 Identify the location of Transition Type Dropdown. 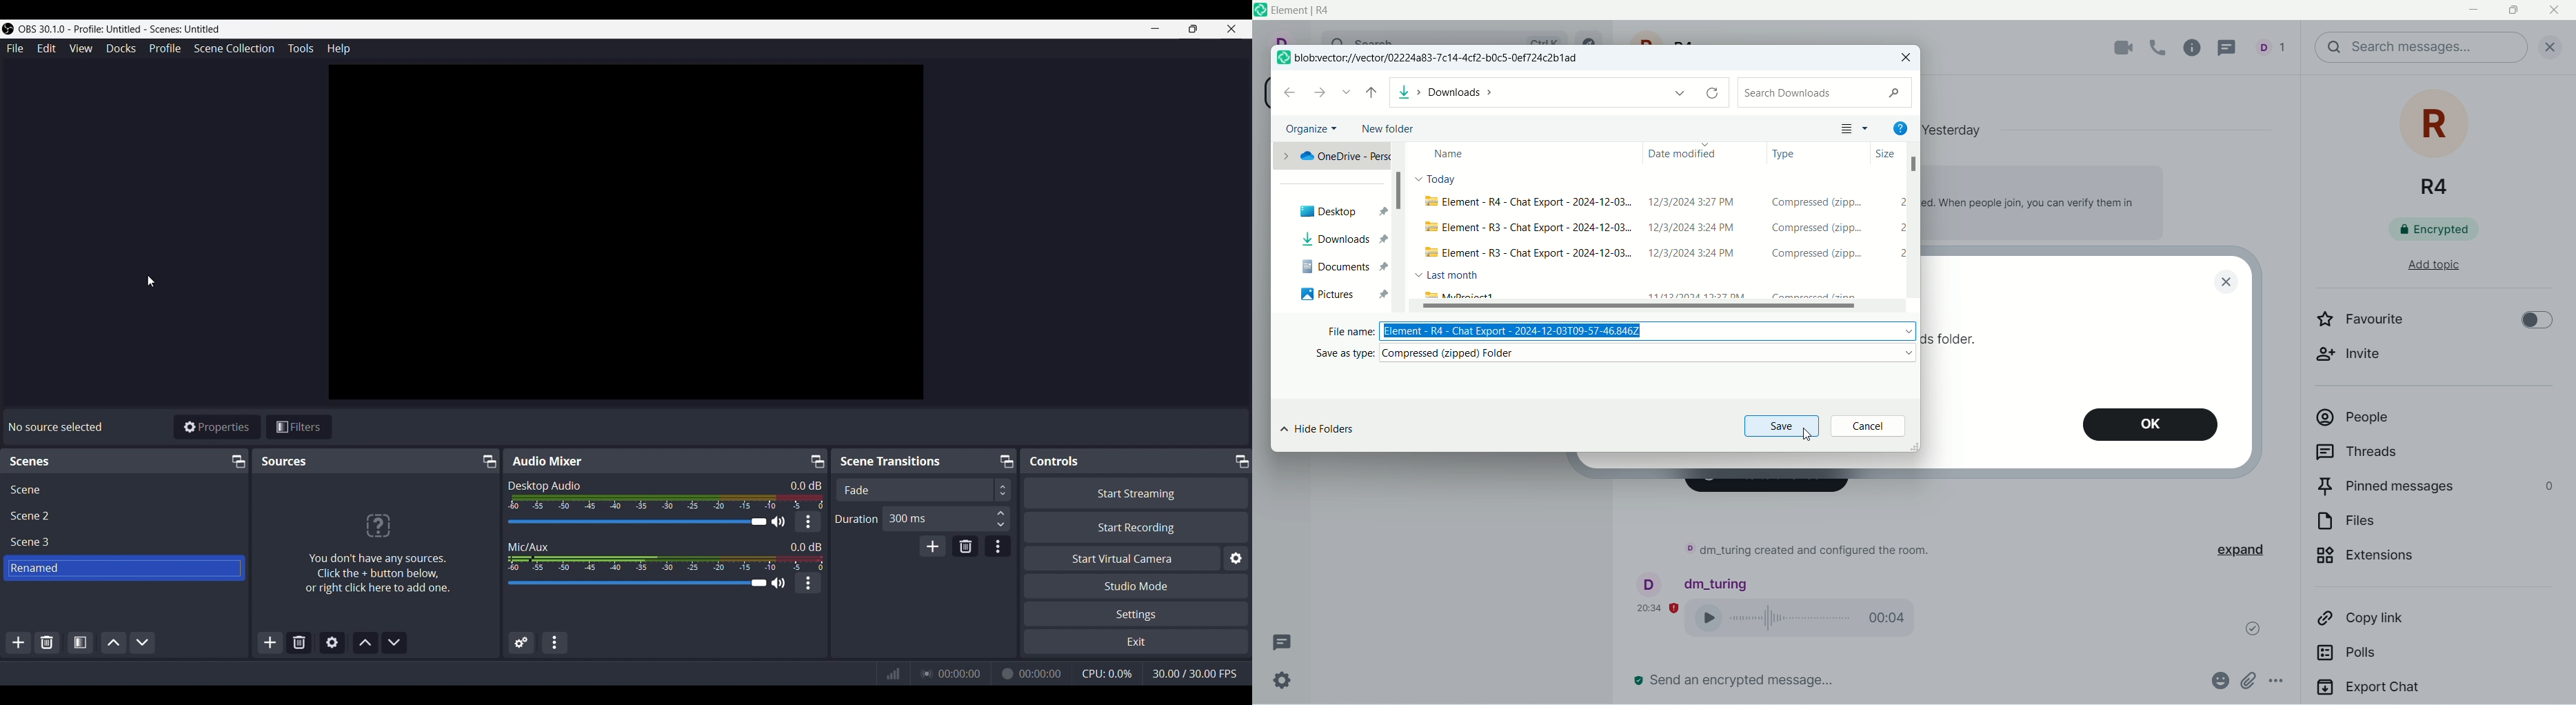
(1073, 490).